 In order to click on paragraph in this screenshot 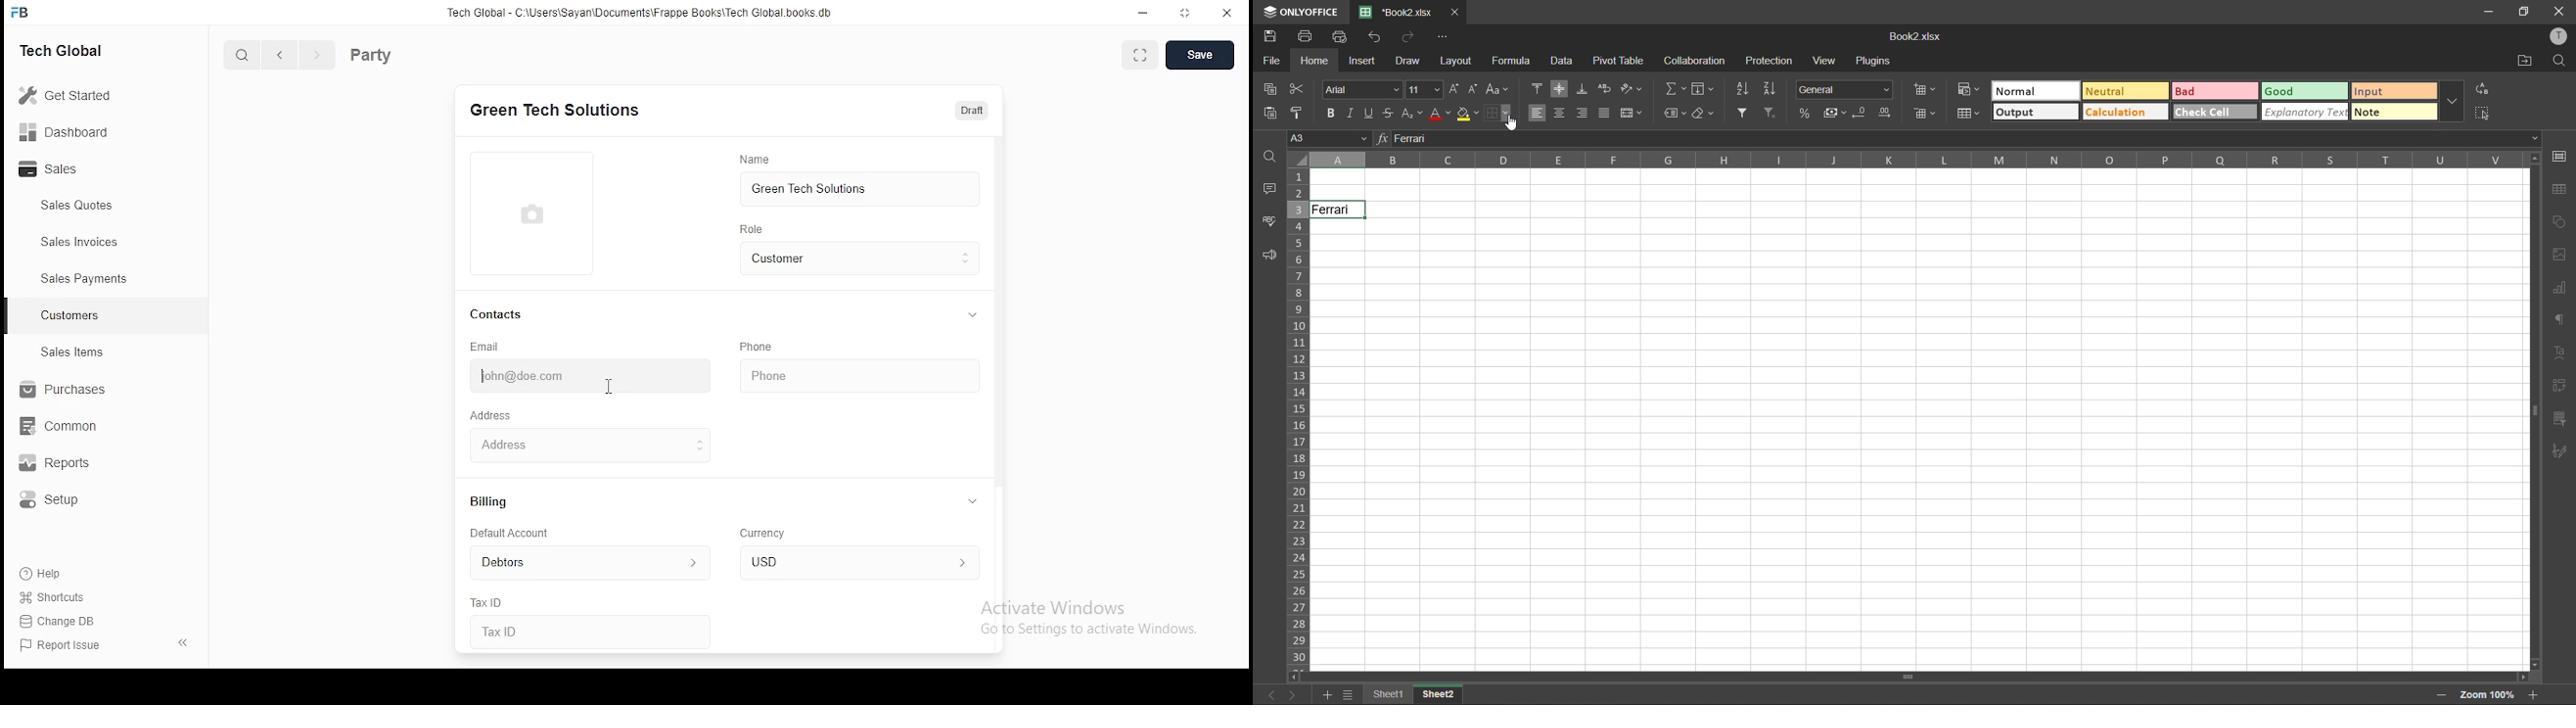, I will do `click(2561, 321)`.